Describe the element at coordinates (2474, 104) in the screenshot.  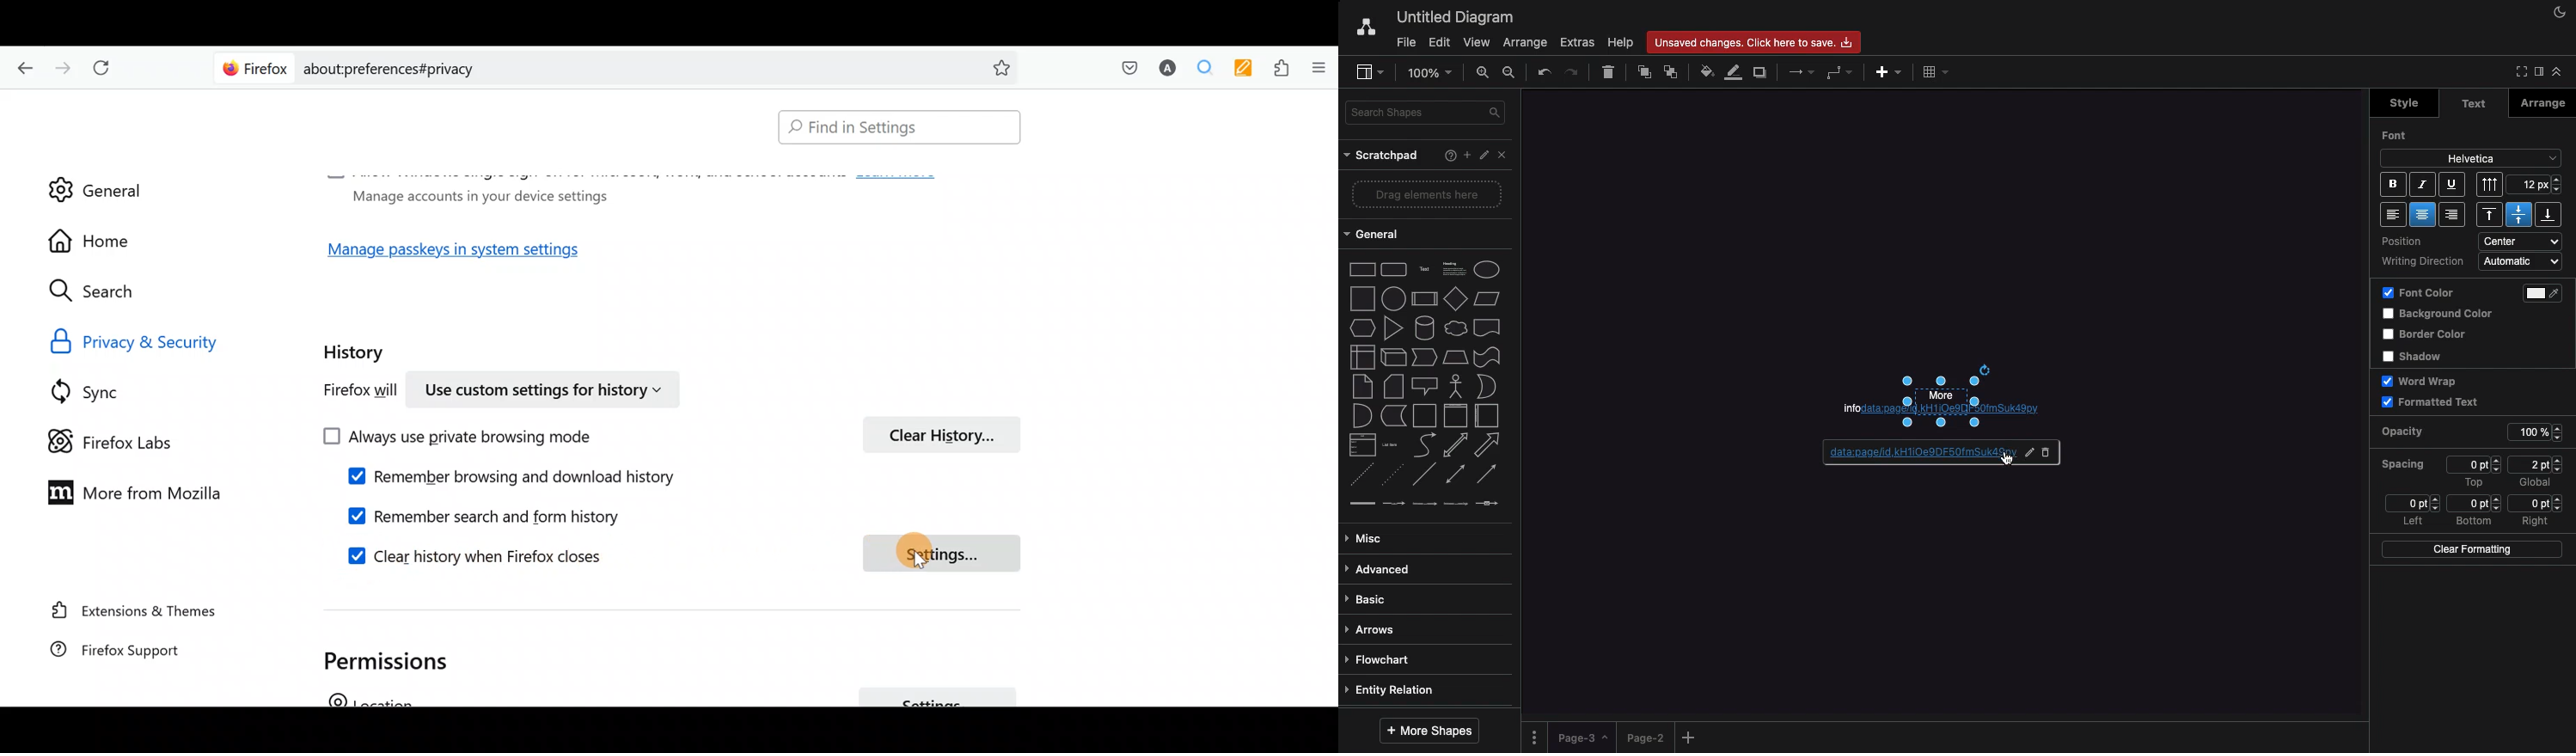
I see `Text` at that location.